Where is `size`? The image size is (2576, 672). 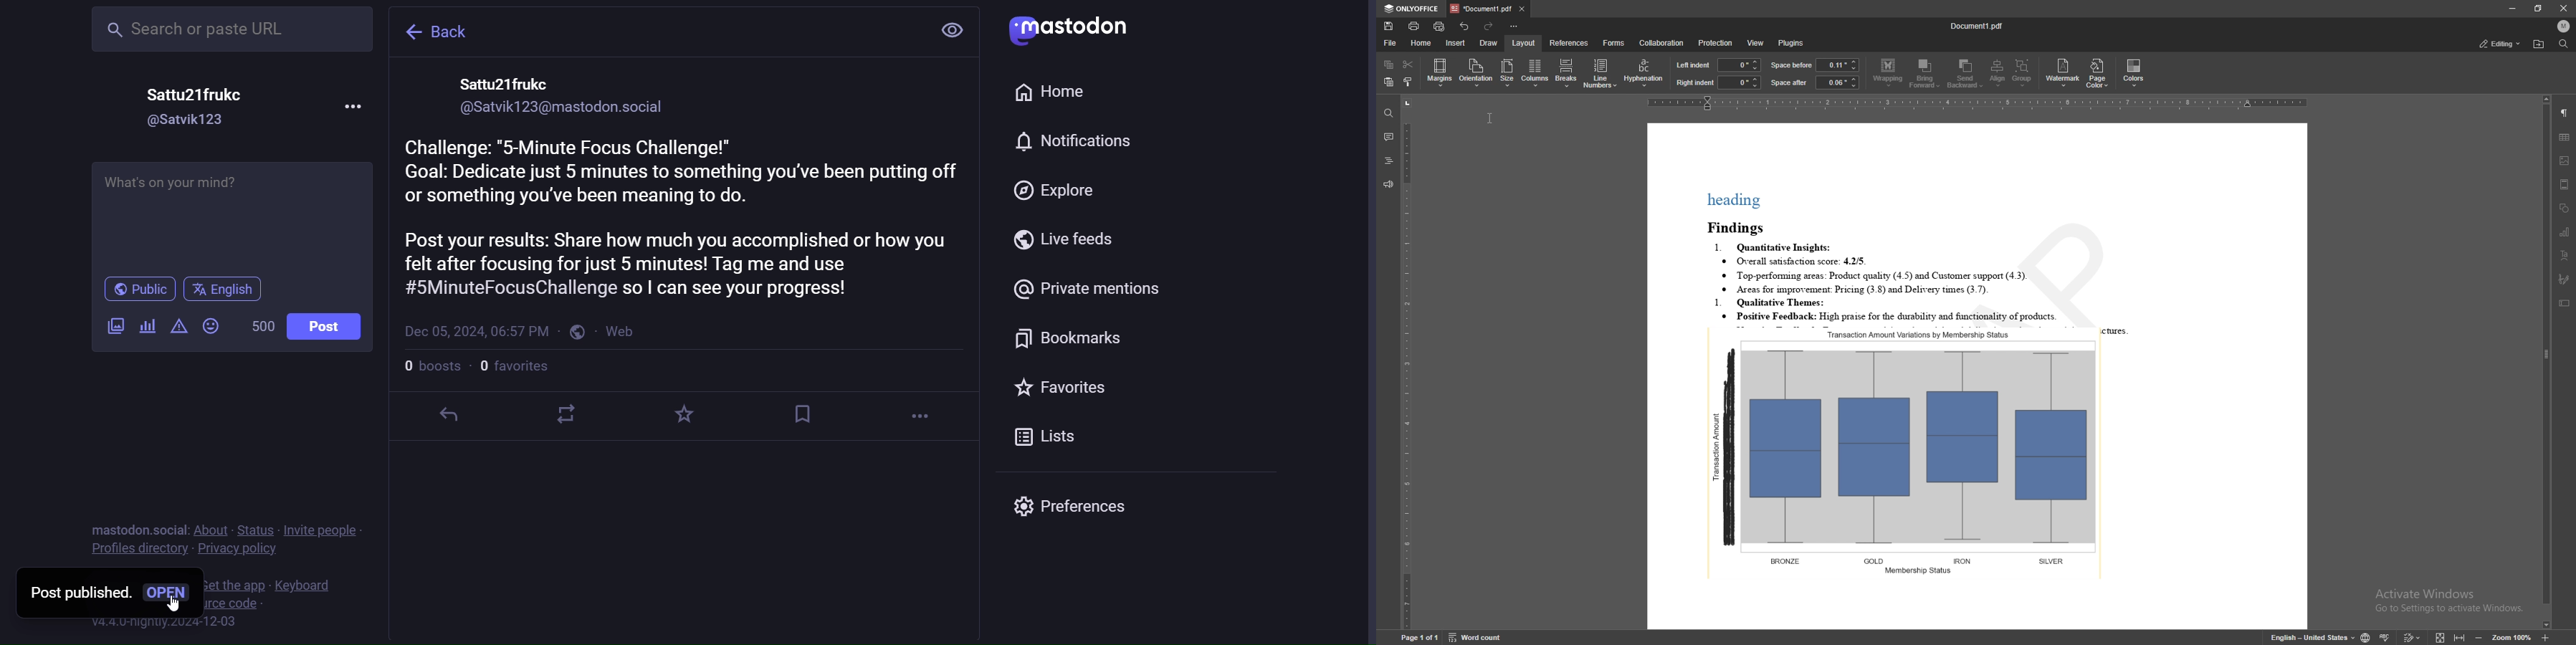
size is located at coordinates (1507, 73).